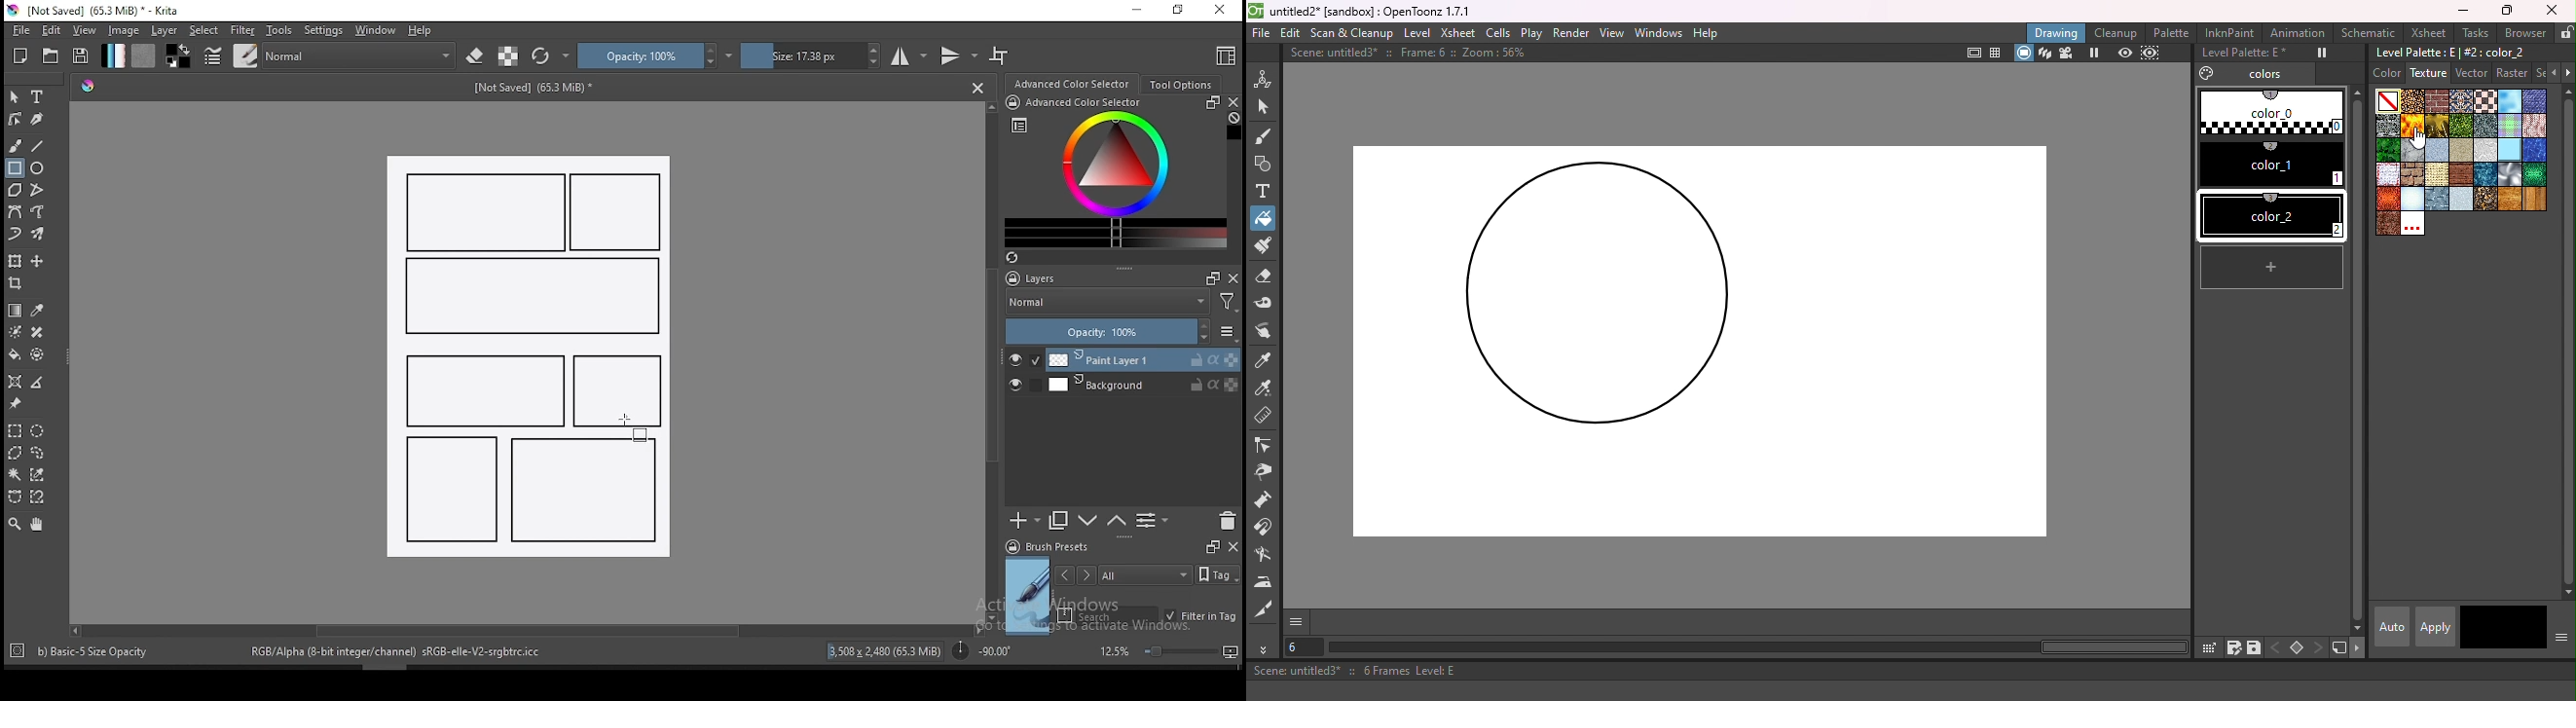 The height and width of the screenshot is (728, 2576). Describe the element at coordinates (2510, 199) in the screenshot. I see `woodgran.bmp` at that location.